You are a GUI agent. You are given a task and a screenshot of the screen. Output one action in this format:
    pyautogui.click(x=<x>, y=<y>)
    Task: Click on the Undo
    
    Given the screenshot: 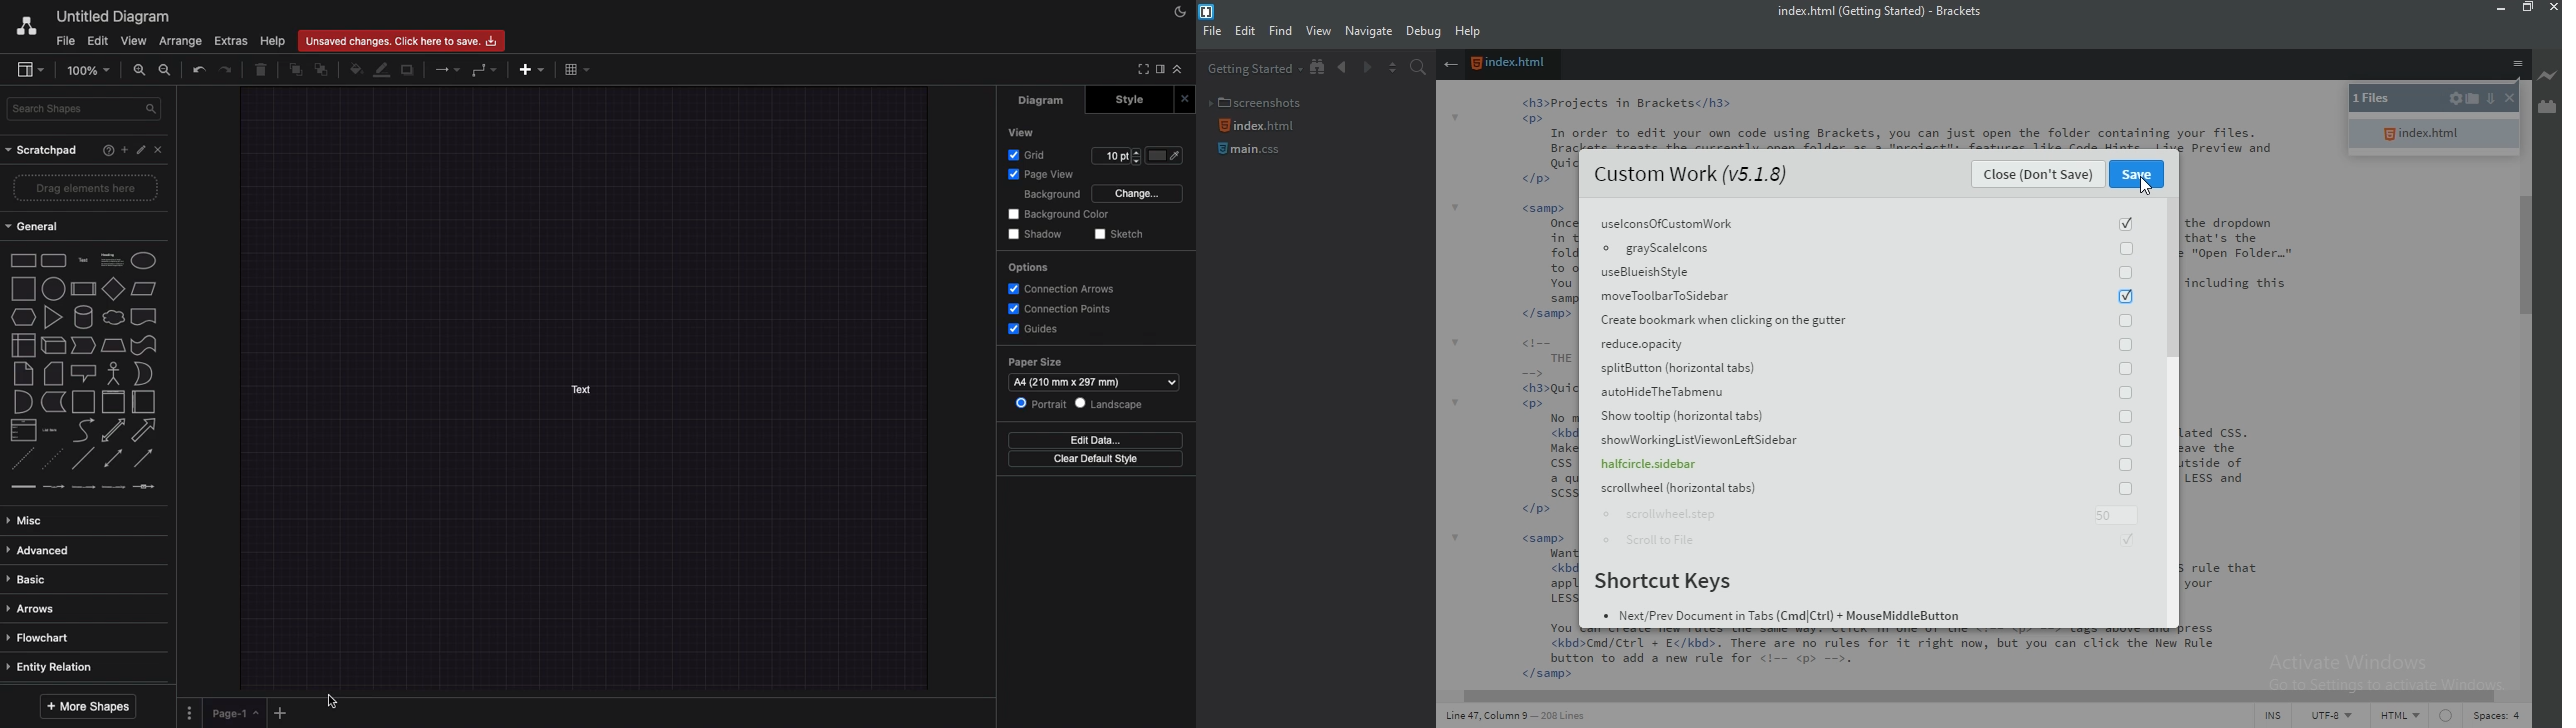 What is the action you would take?
    pyautogui.click(x=200, y=69)
    